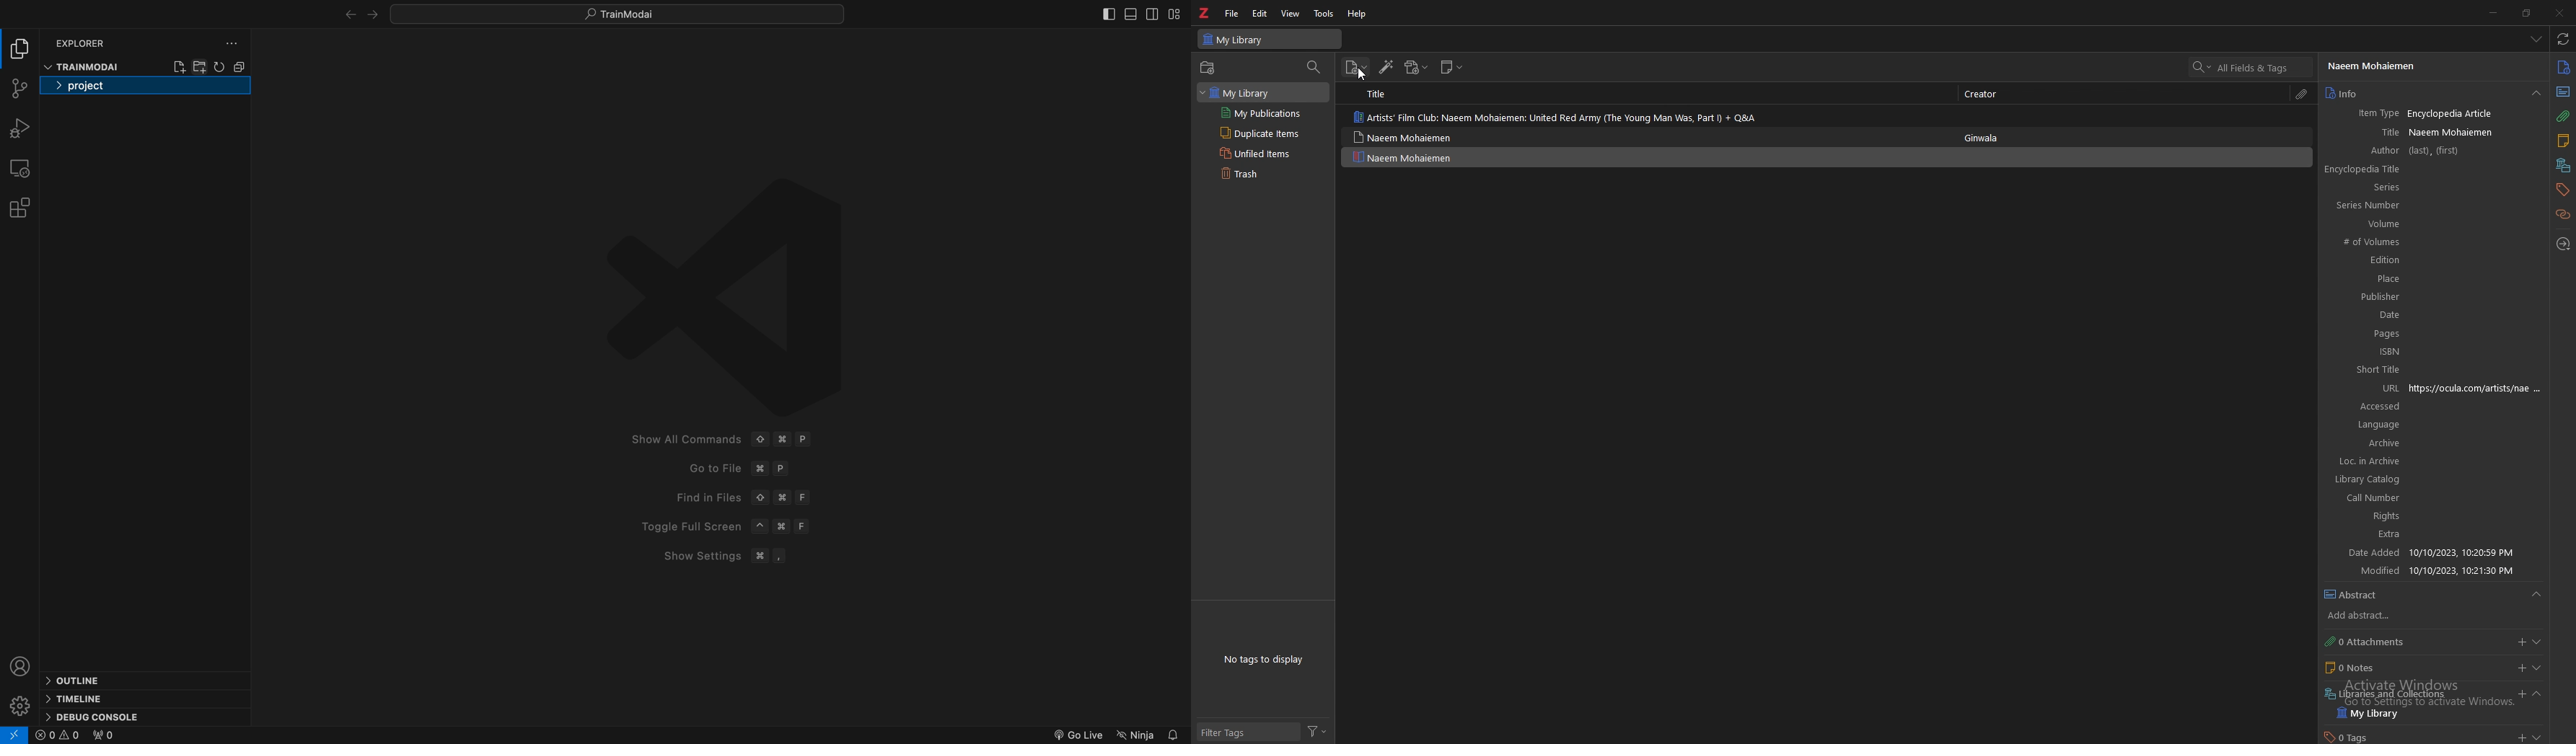 The image size is (2576, 756). Describe the element at coordinates (1270, 39) in the screenshot. I see `my library` at that location.